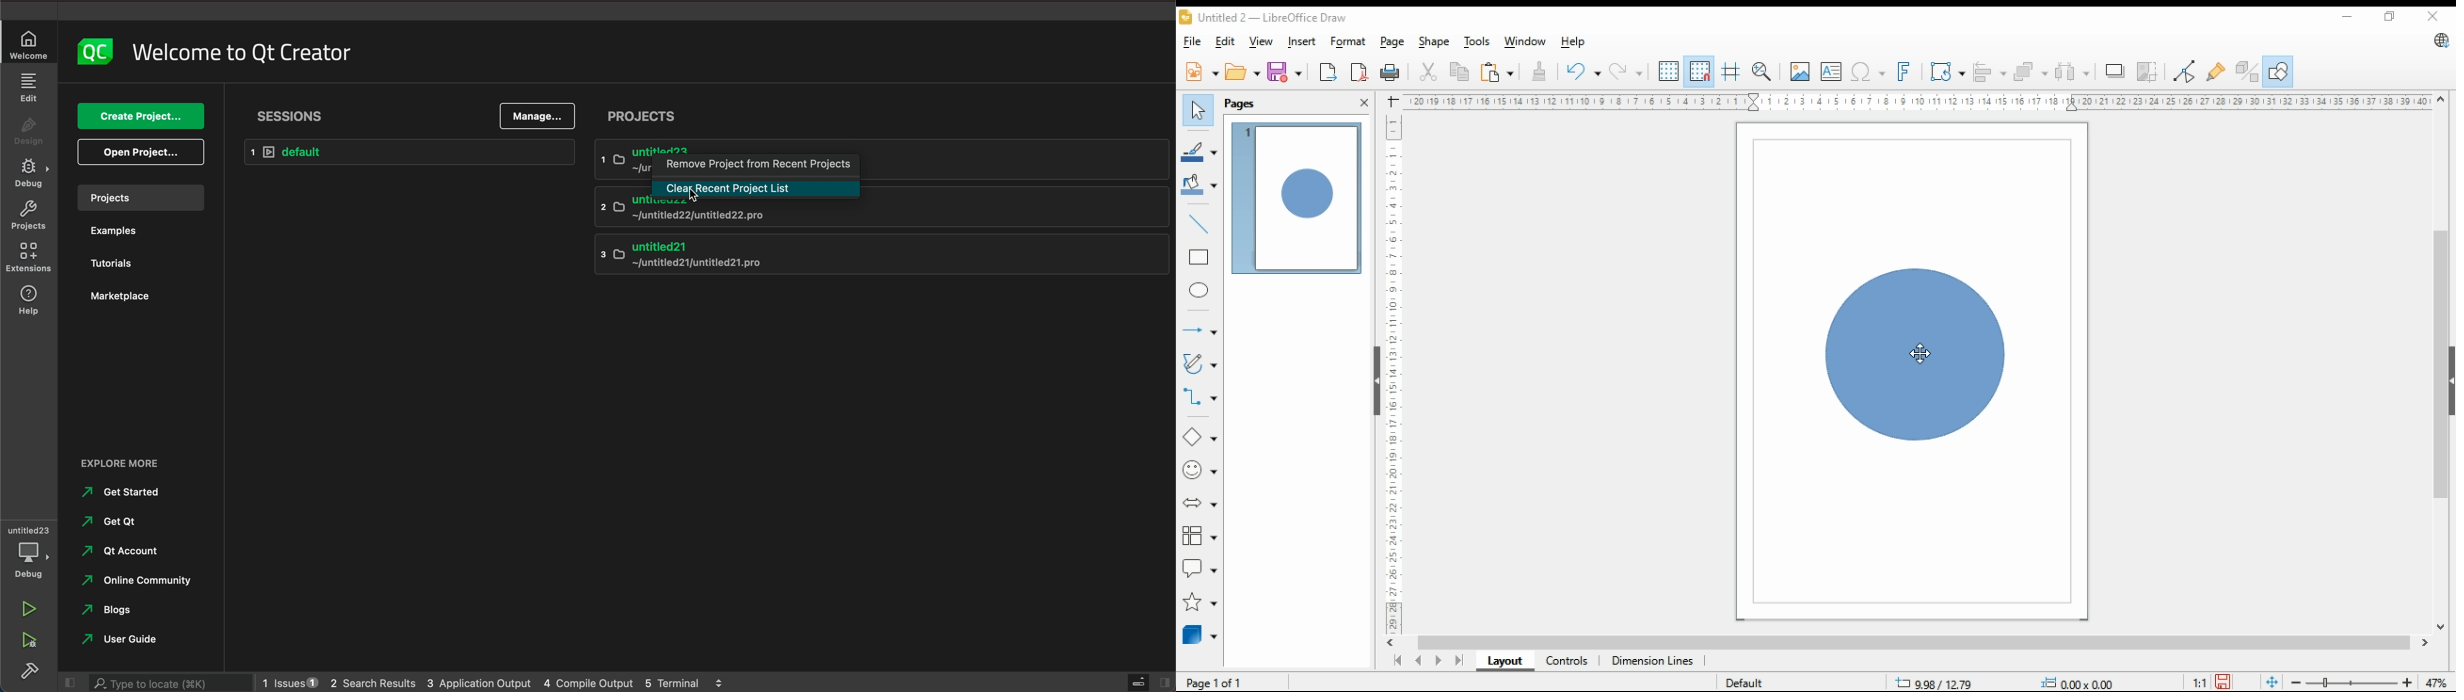  What do you see at coordinates (1437, 660) in the screenshot?
I see `next page` at bounding box center [1437, 660].